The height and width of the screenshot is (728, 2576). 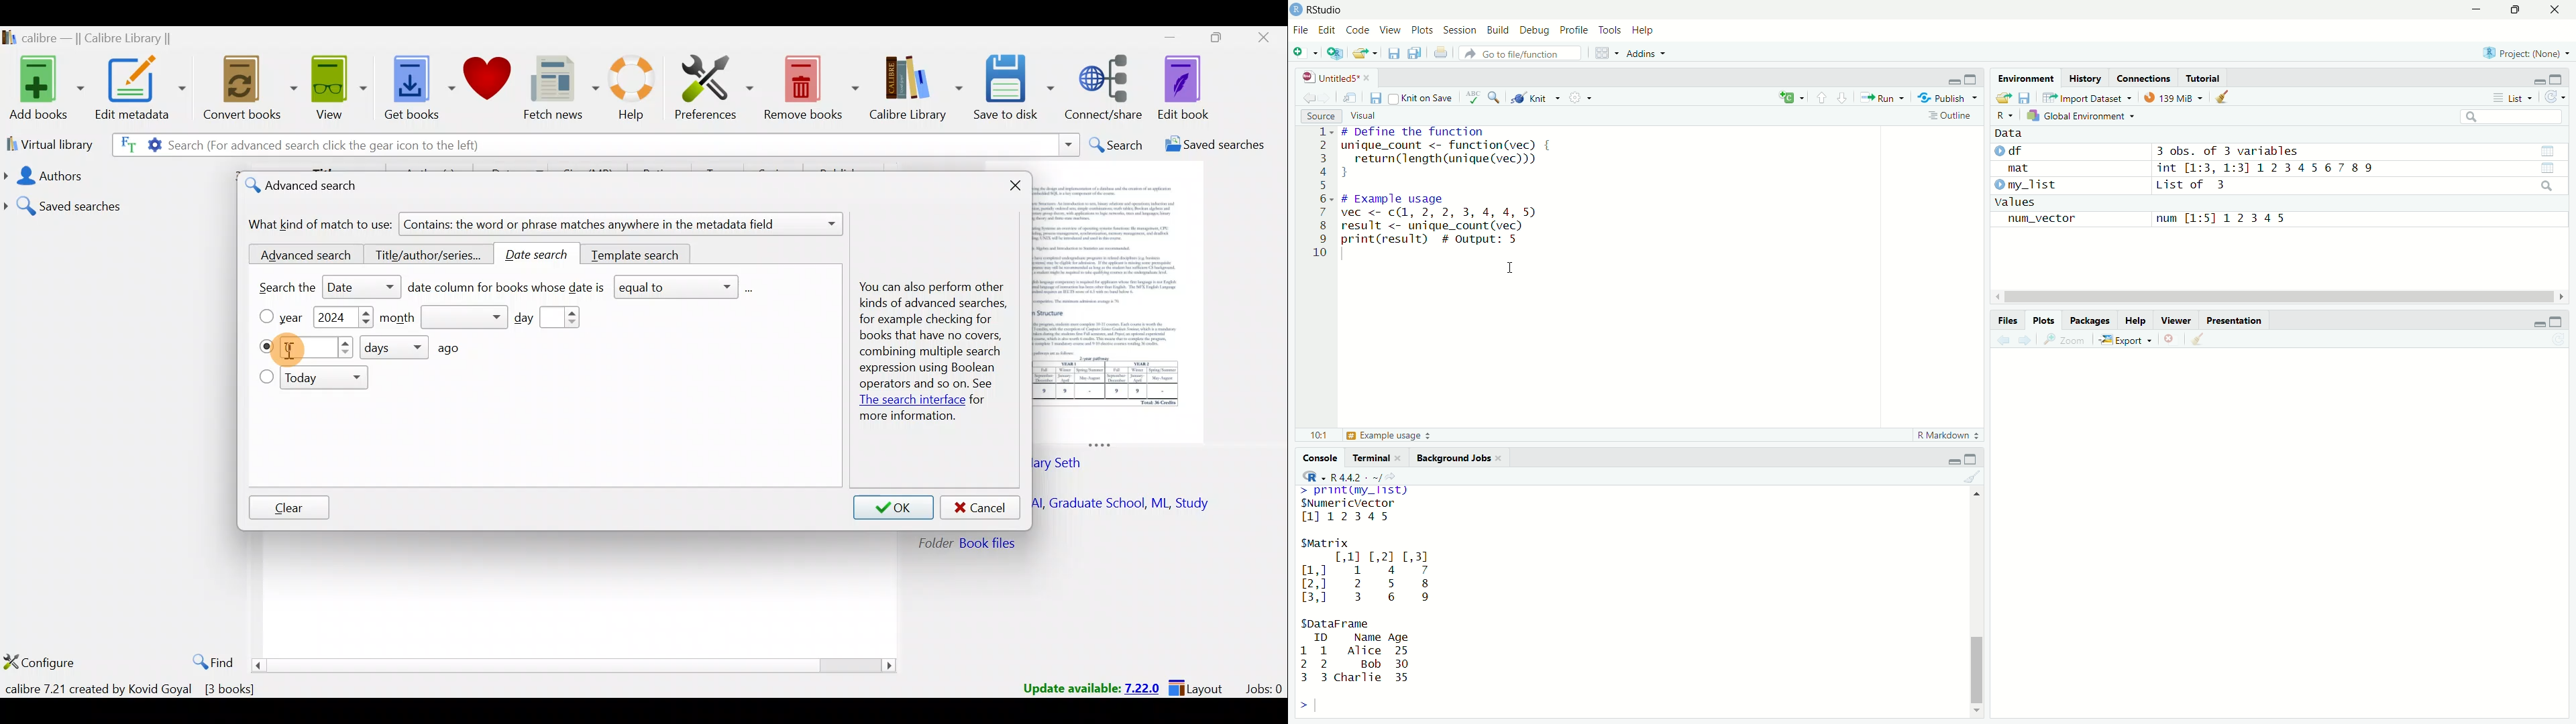 I want to click on R dropdown, so click(x=2008, y=113).